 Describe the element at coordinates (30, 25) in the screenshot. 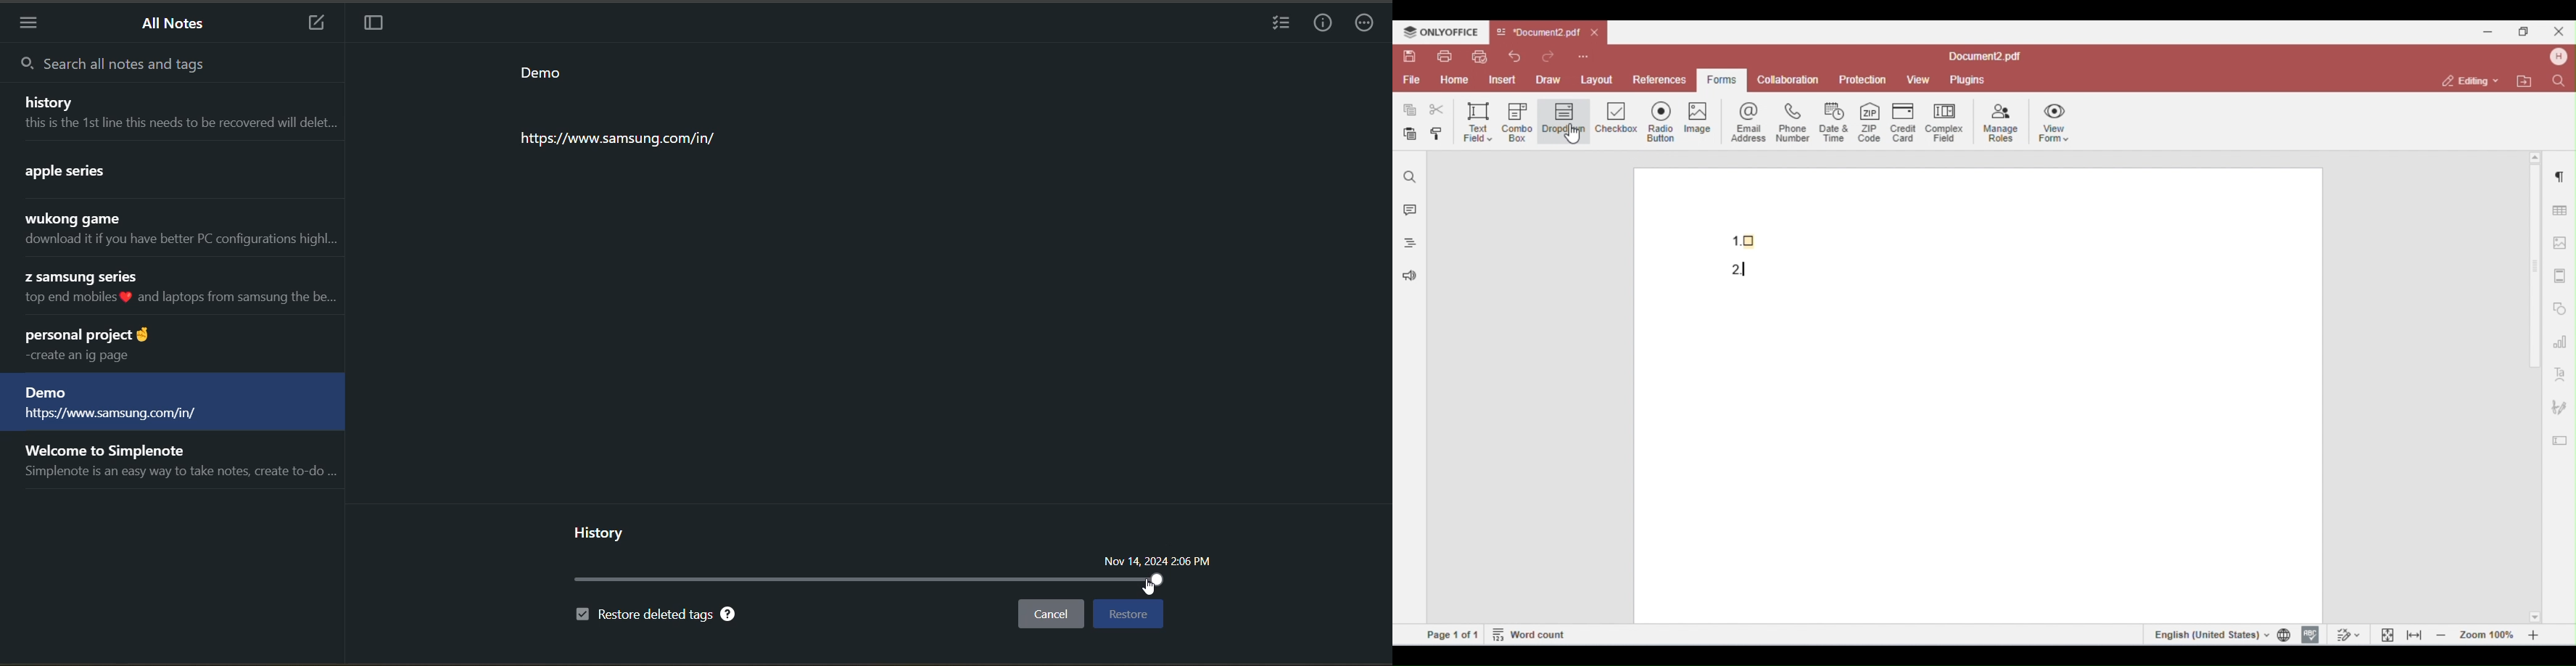

I see `menu` at that location.